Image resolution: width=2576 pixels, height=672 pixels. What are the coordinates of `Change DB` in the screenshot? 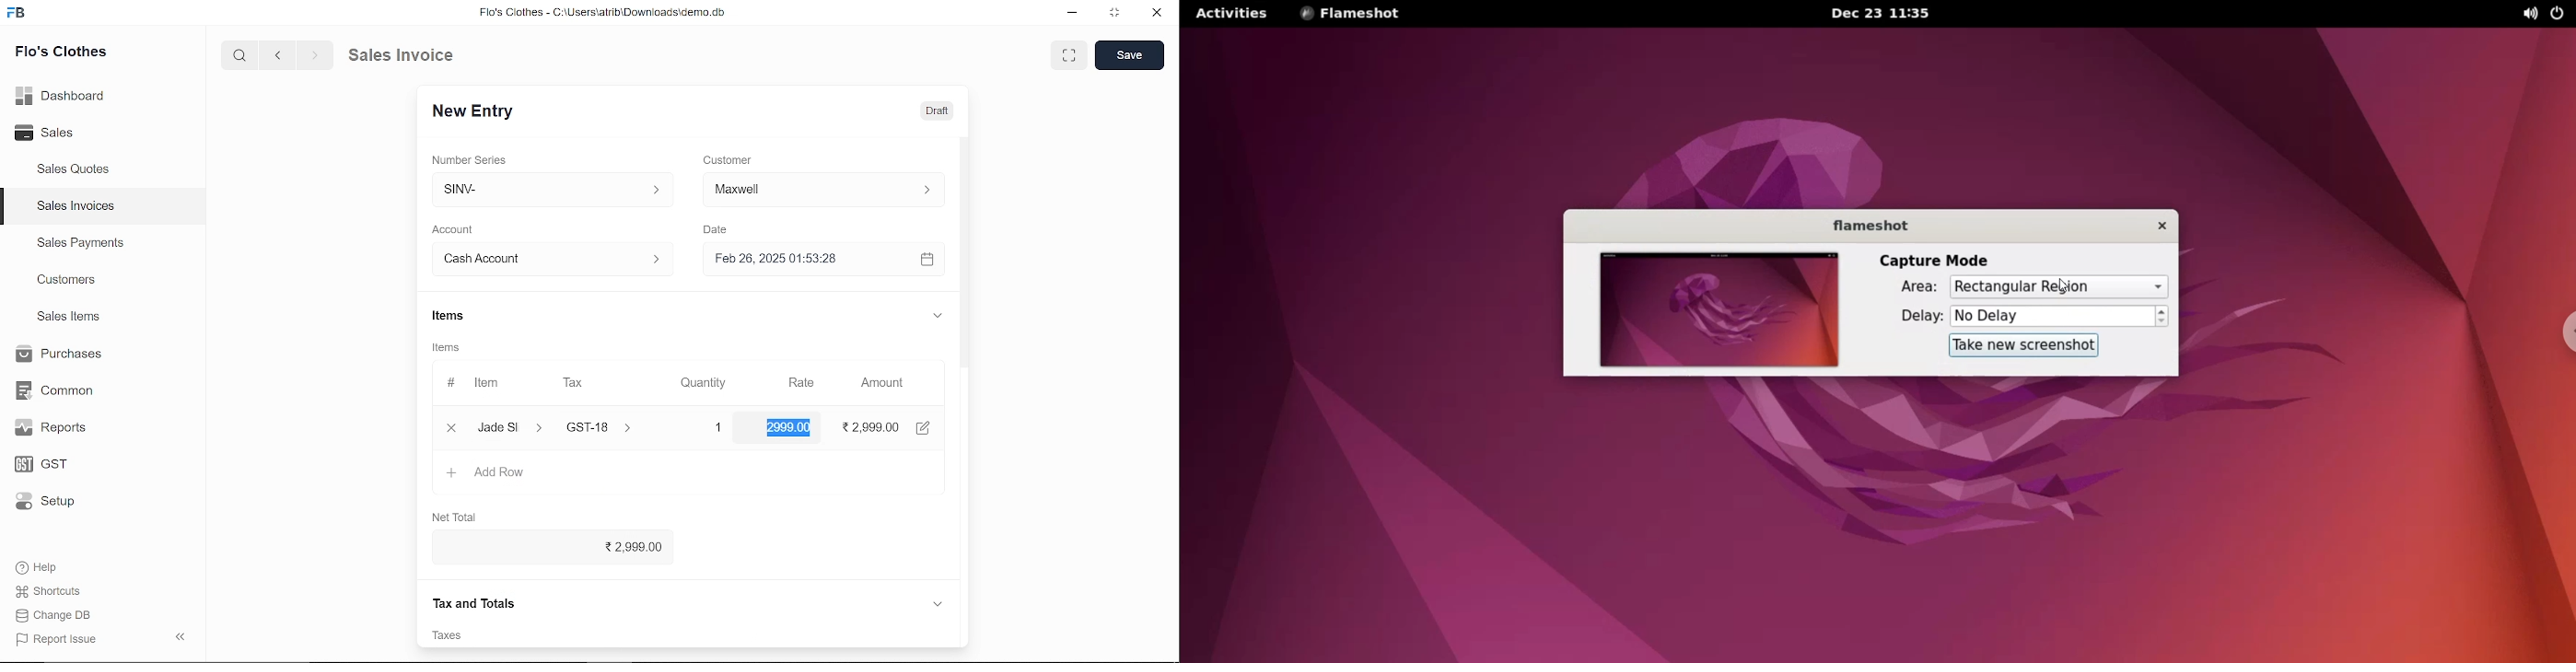 It's located at (59, 615).